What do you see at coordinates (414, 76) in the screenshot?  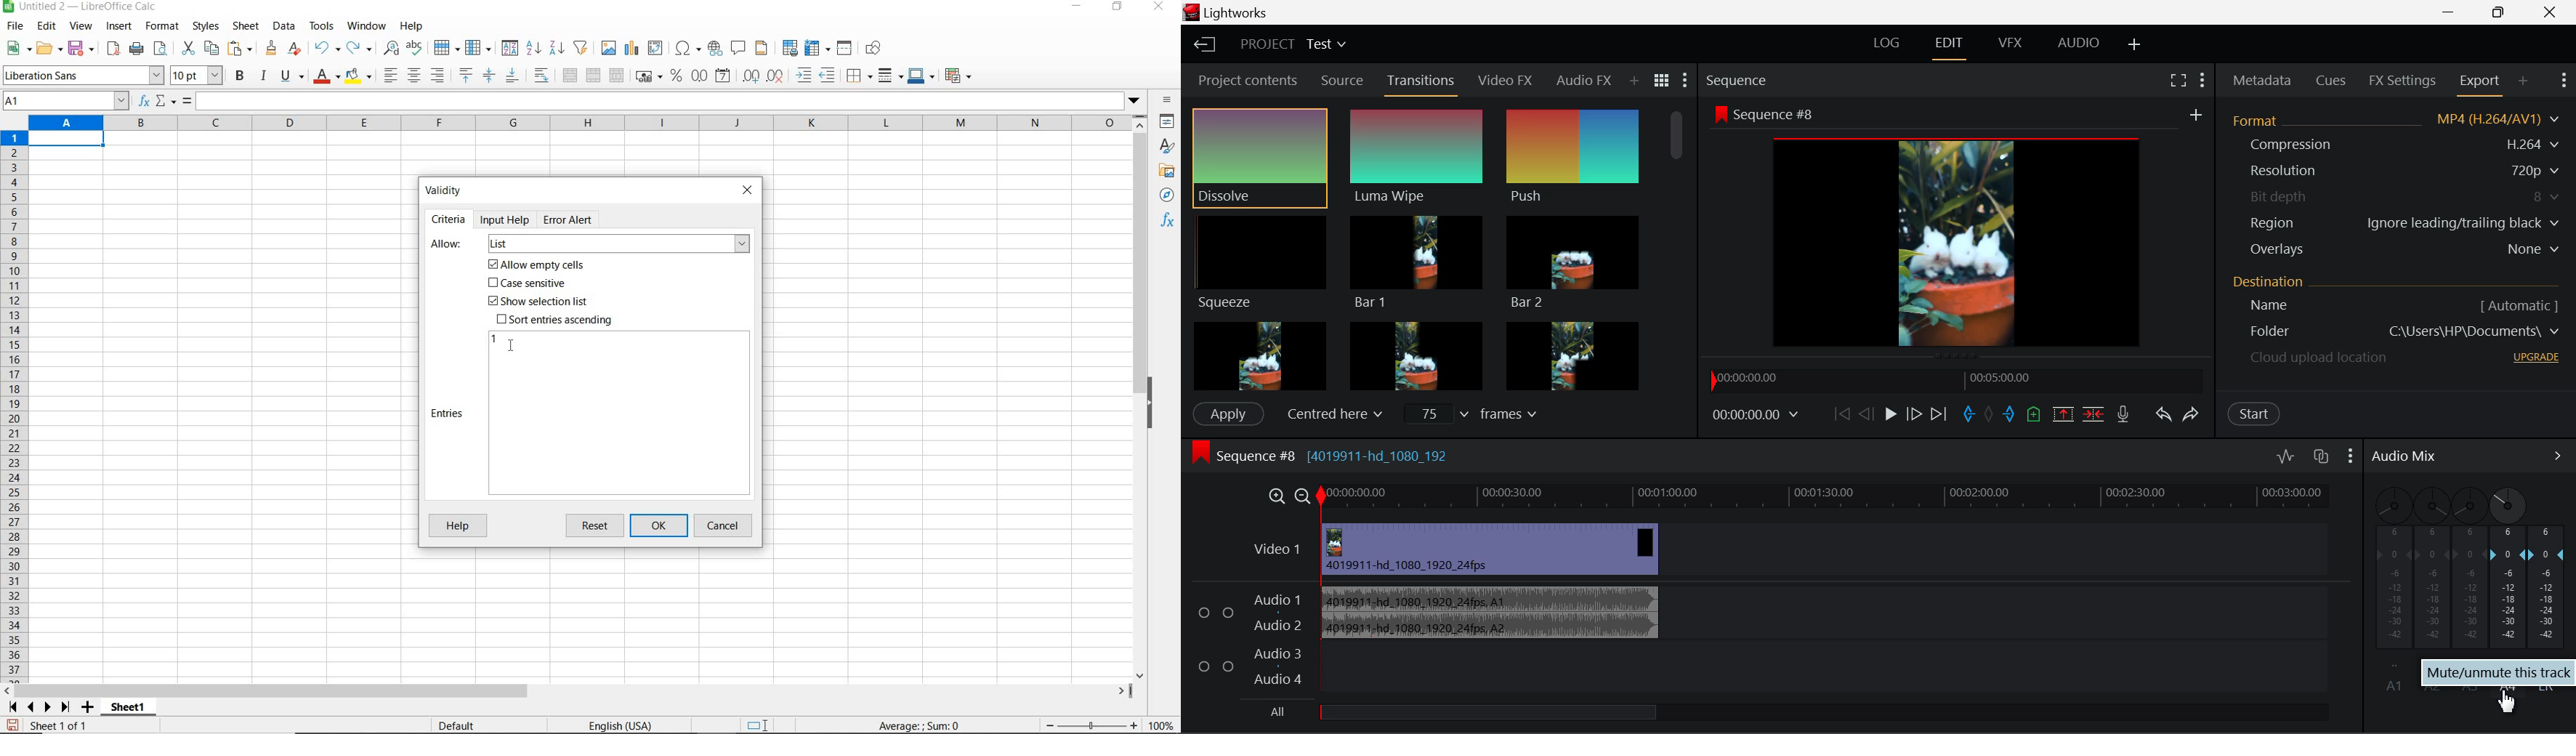 I see `align center` at bounding box center [414, 76].